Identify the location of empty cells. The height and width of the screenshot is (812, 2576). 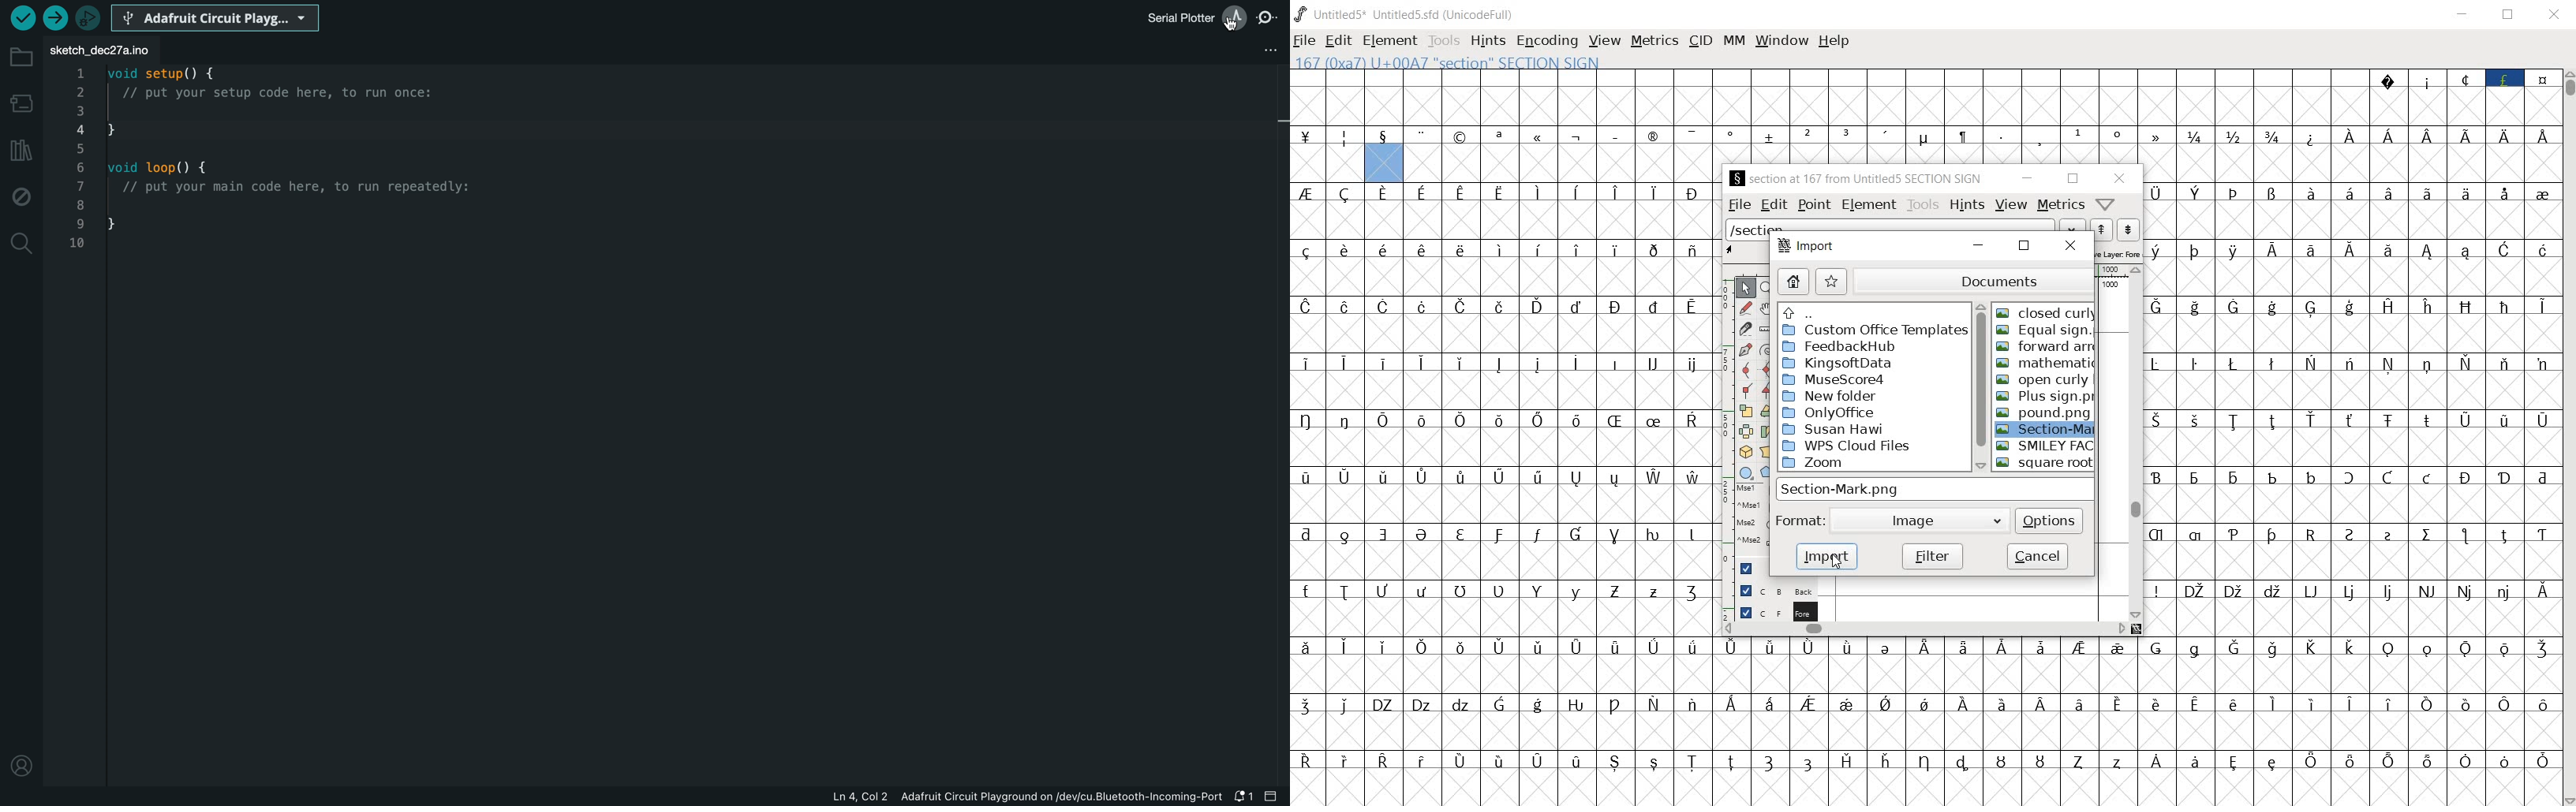
(2353, 391).